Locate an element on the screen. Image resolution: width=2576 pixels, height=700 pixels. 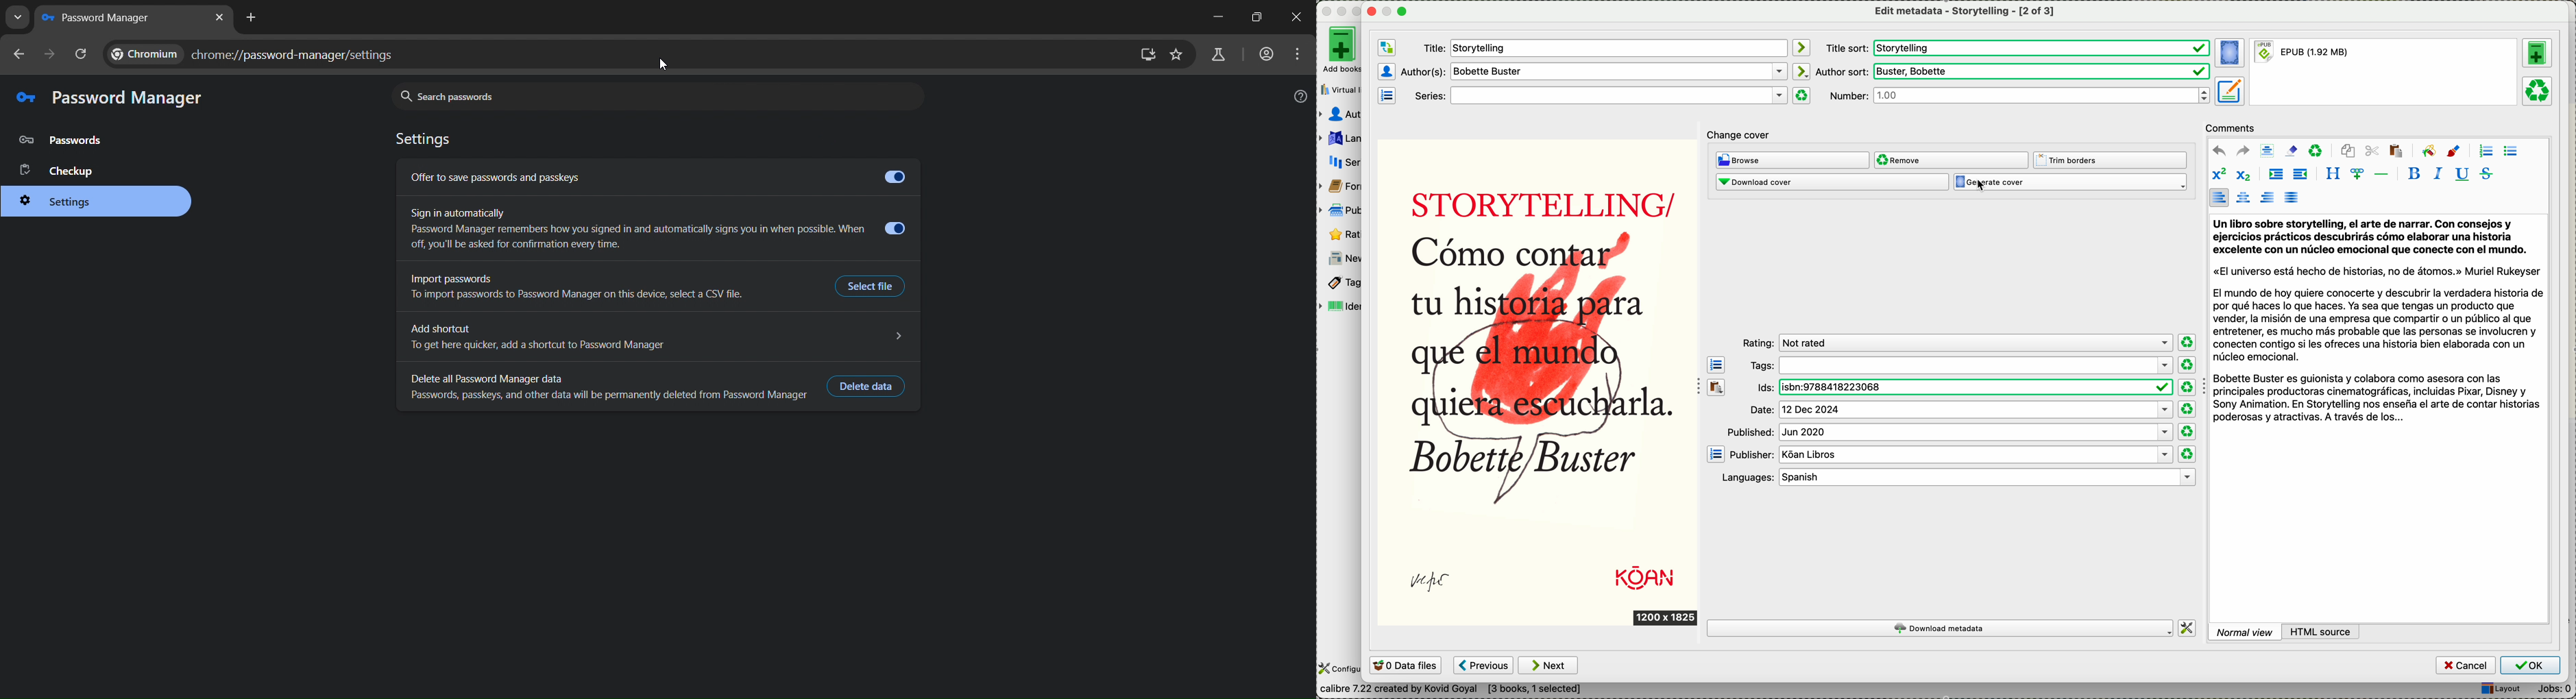
data is located at coordinates (1429, 690).